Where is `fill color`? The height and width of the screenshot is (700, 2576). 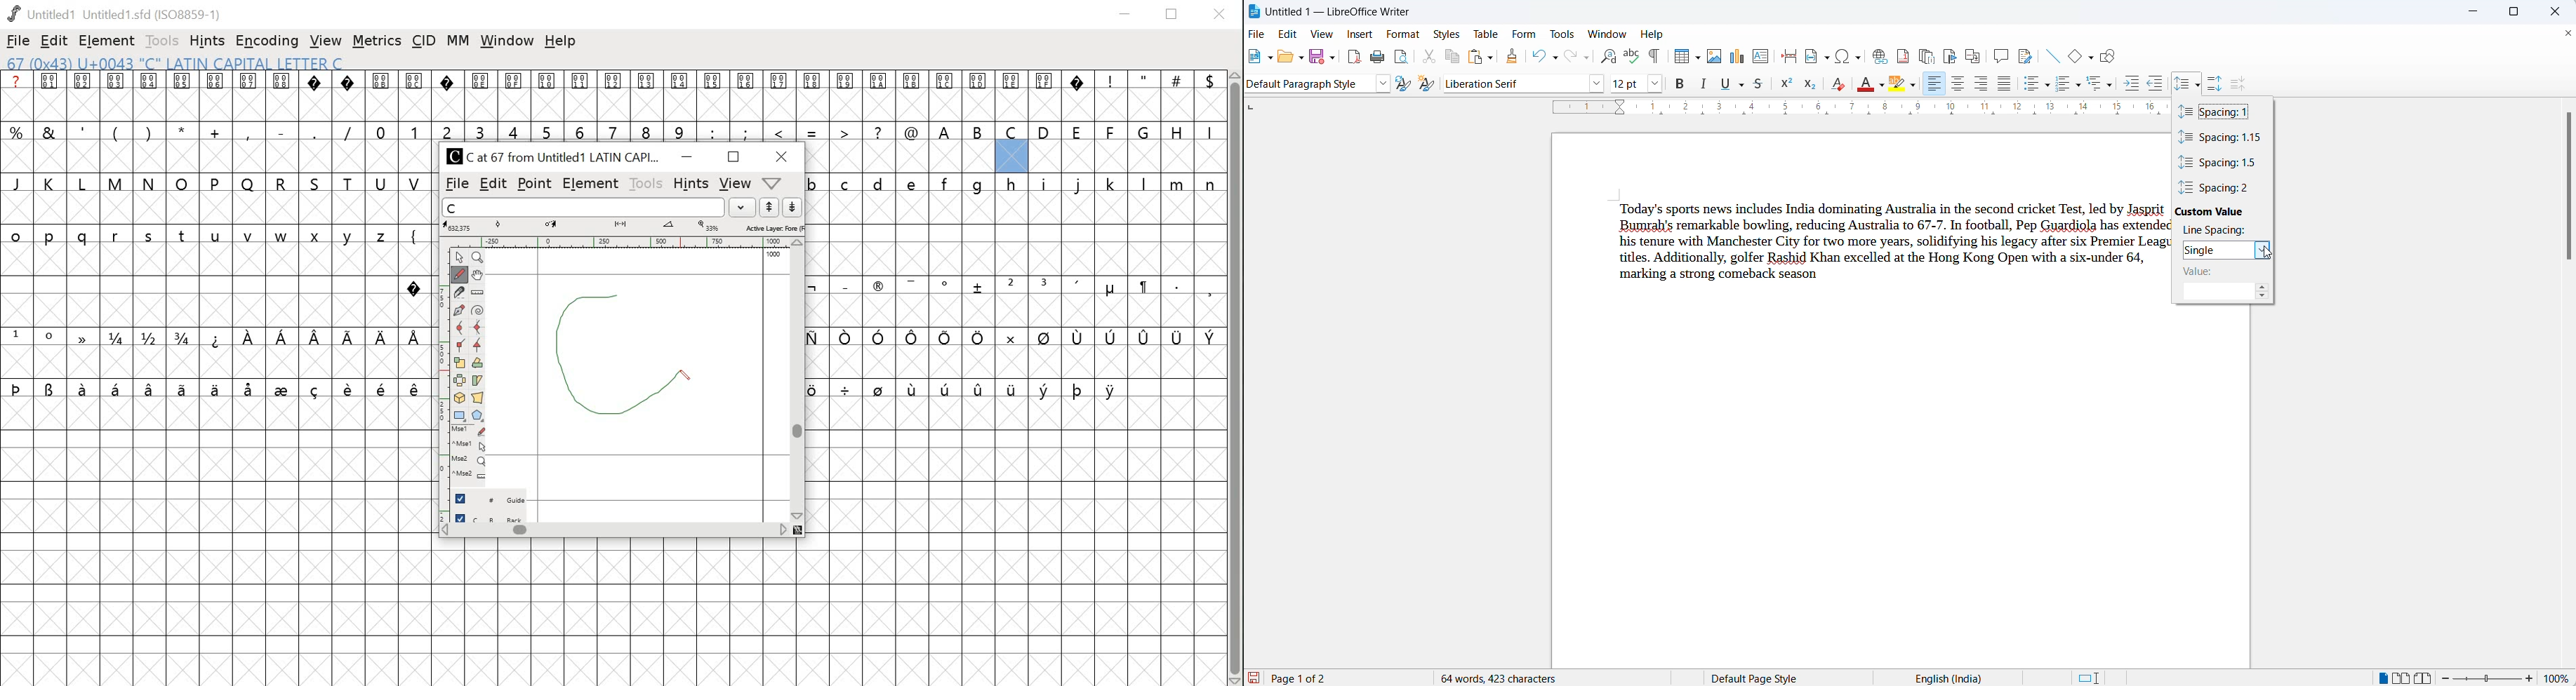 fill color is located at coordinates (1864, 84).